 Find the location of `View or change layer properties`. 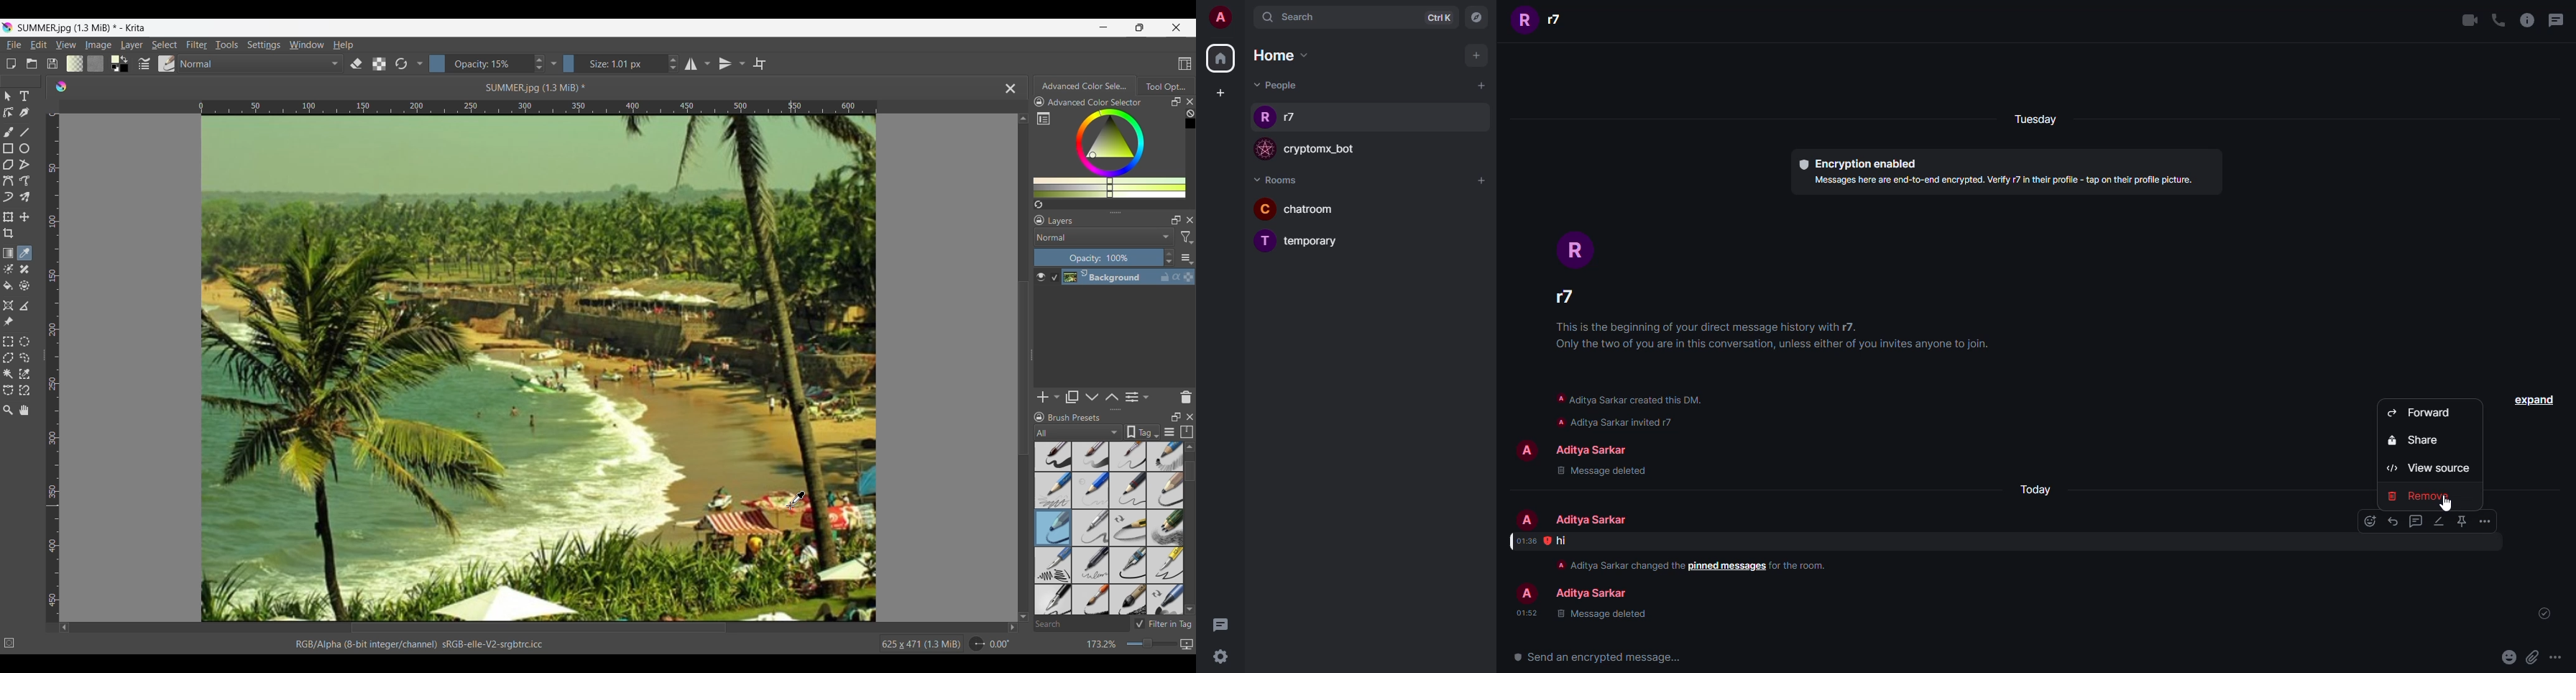

View or change layer properties is located at coordinates (1132, 397).